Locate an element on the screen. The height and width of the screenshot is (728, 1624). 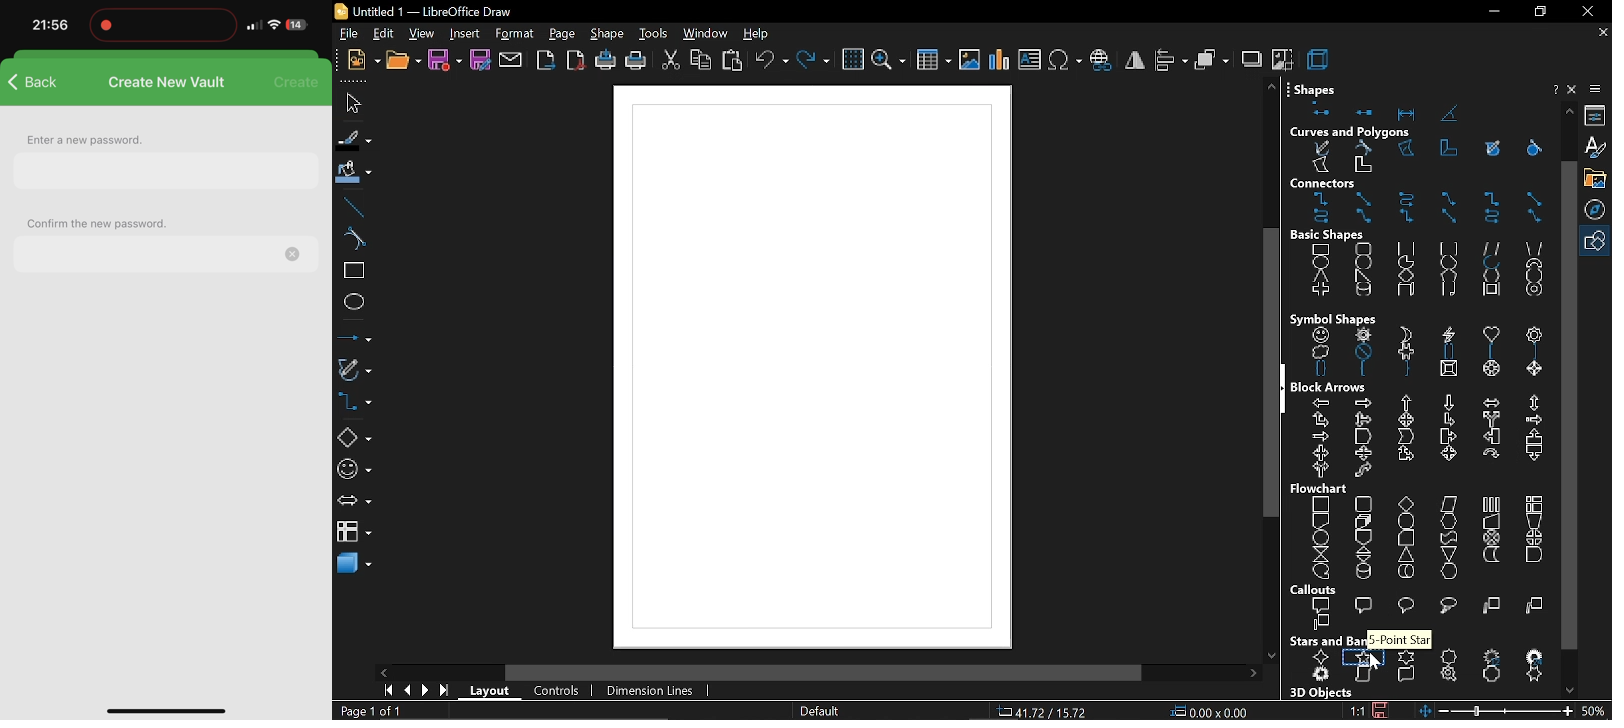
flowchart is located at coordinates (1323, 488).